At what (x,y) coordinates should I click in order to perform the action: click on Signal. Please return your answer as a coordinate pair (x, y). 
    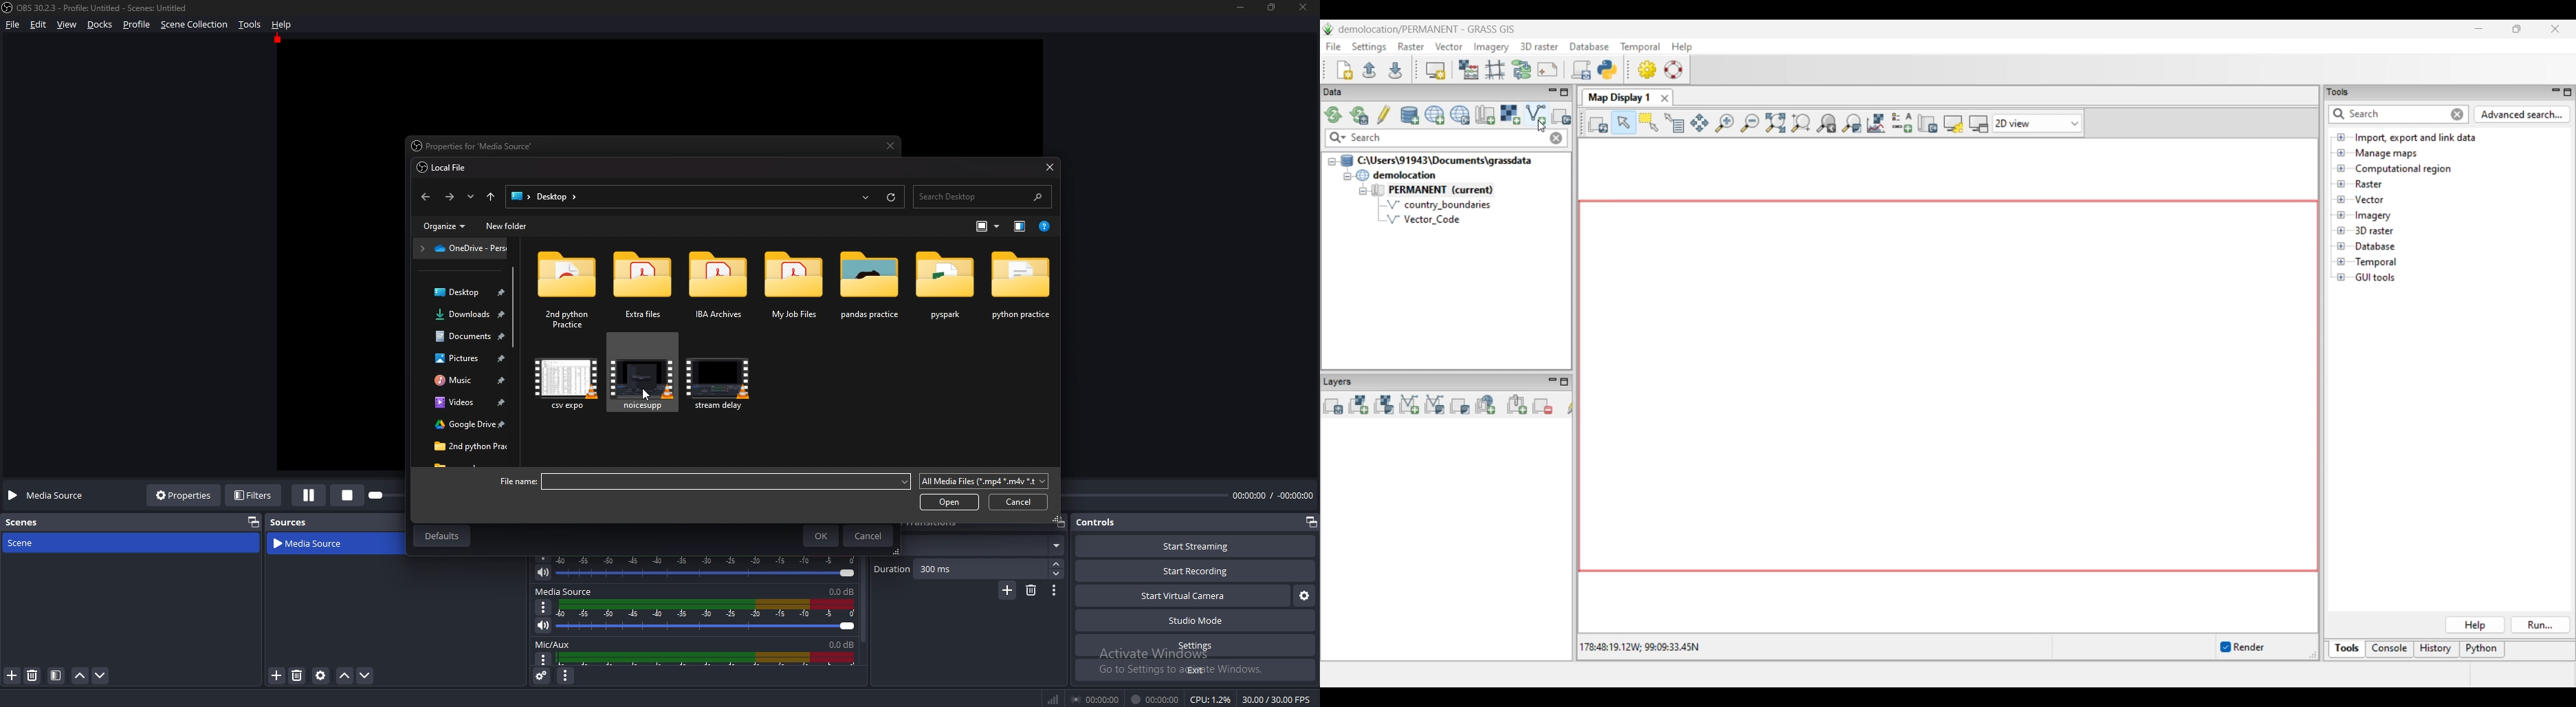
    Looking at the image, I should click on (1053, 699).